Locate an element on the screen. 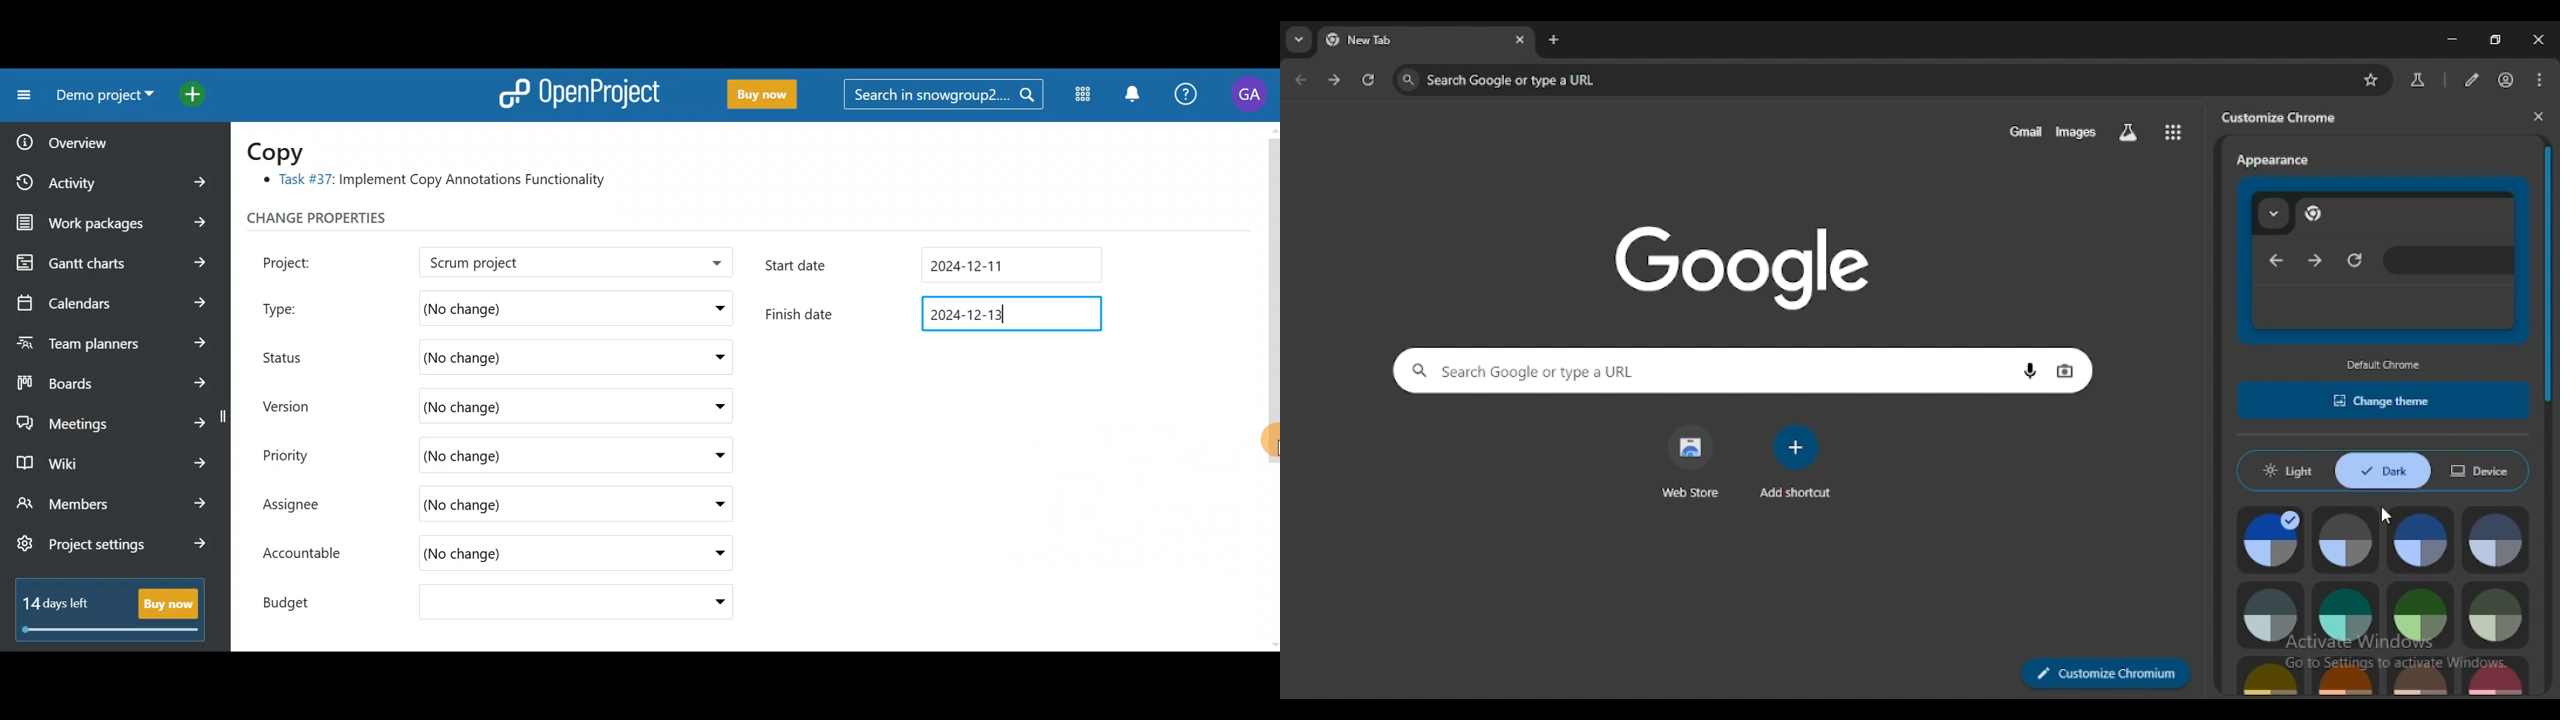 The height and width of the screenshot is (728, 2576). Cursor is located at coordinates (1265, 439).